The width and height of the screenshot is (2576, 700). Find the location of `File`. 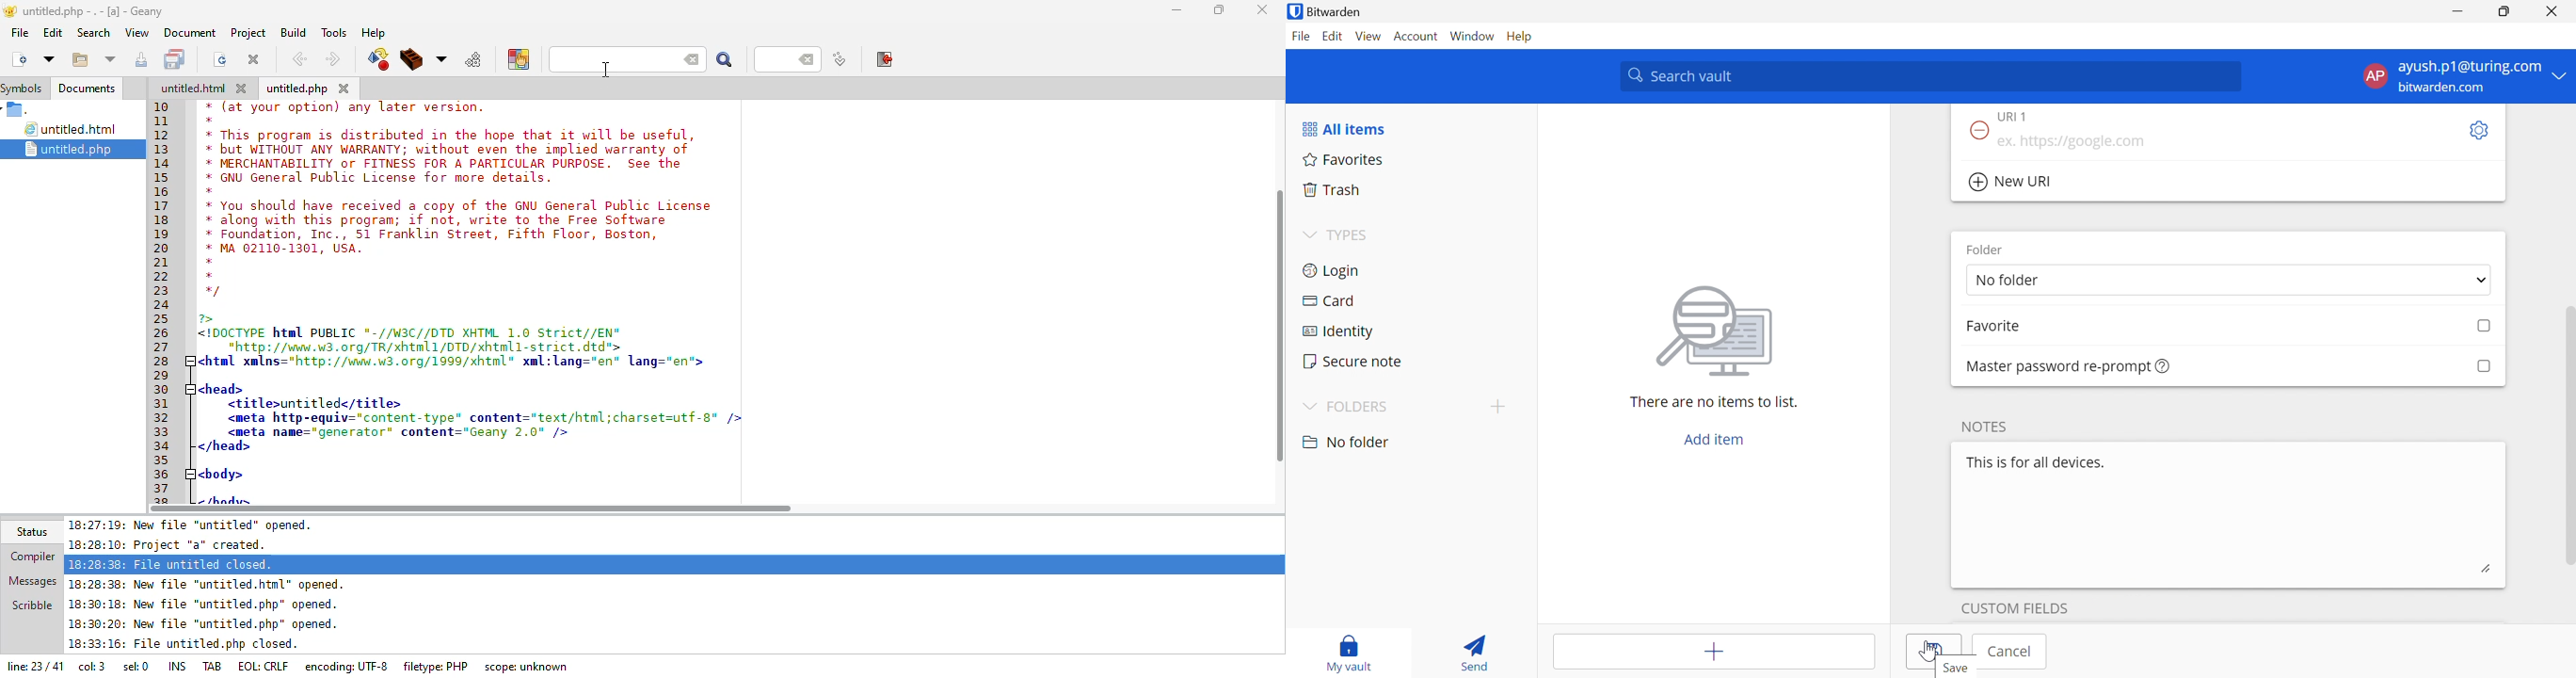

File is located at coordinates (1300, 36).